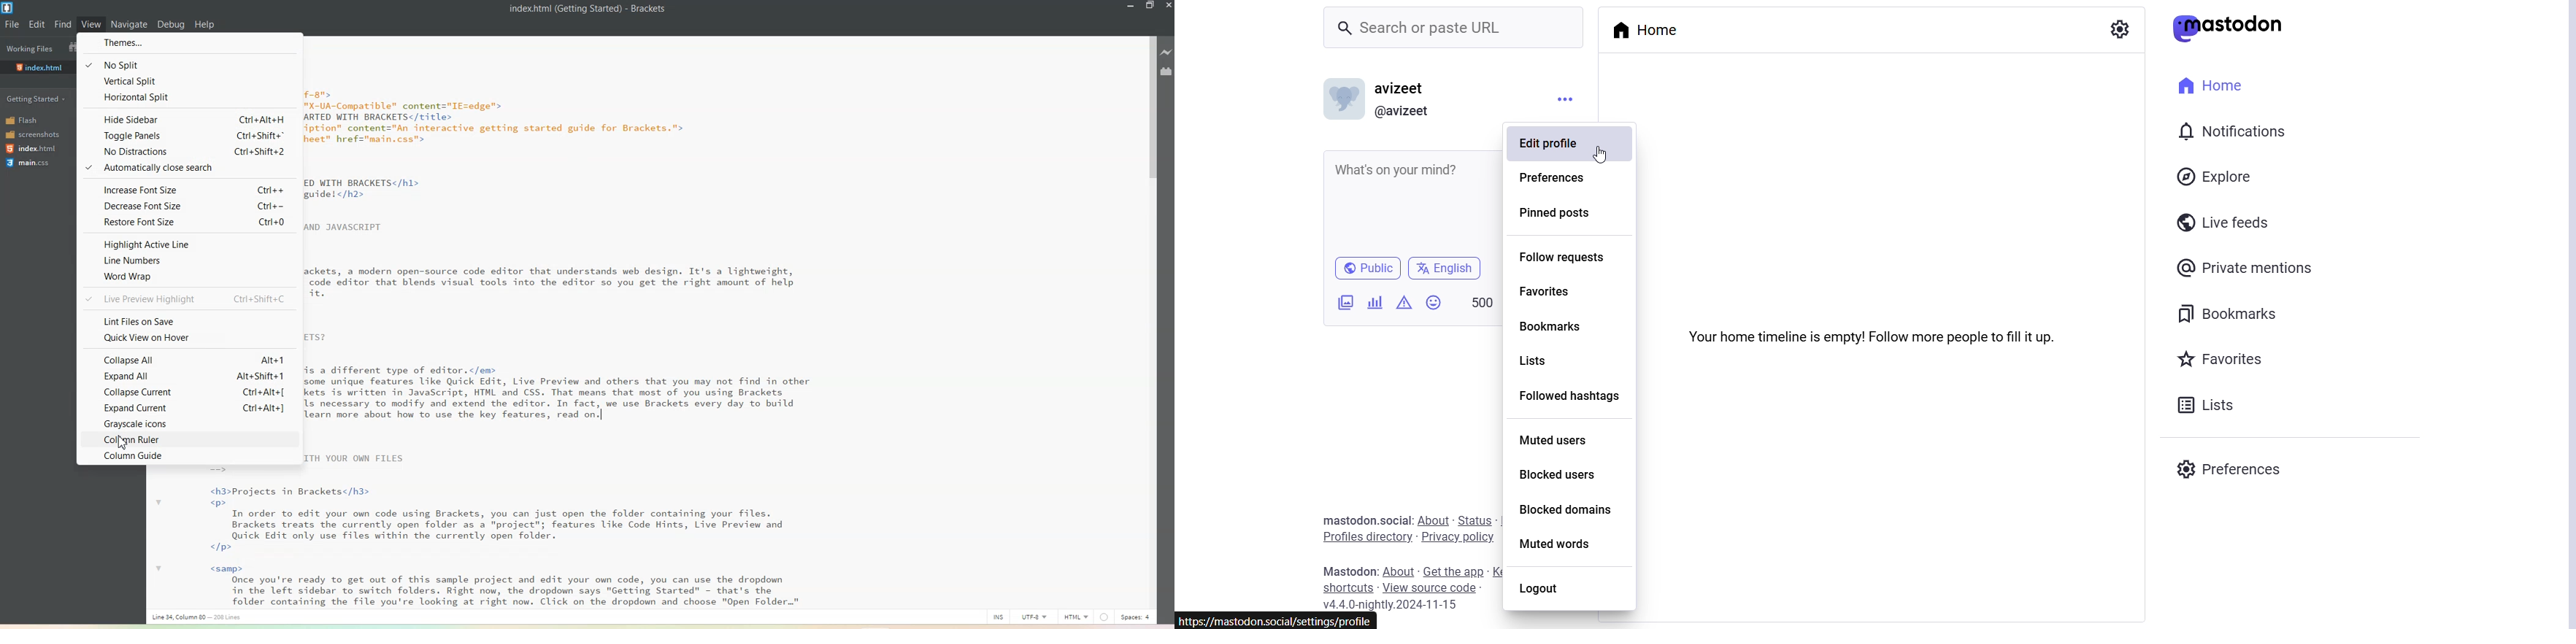 This screenshot has height=644, width=2576. I want to click on Highlight Active Line, so click(188, 244).